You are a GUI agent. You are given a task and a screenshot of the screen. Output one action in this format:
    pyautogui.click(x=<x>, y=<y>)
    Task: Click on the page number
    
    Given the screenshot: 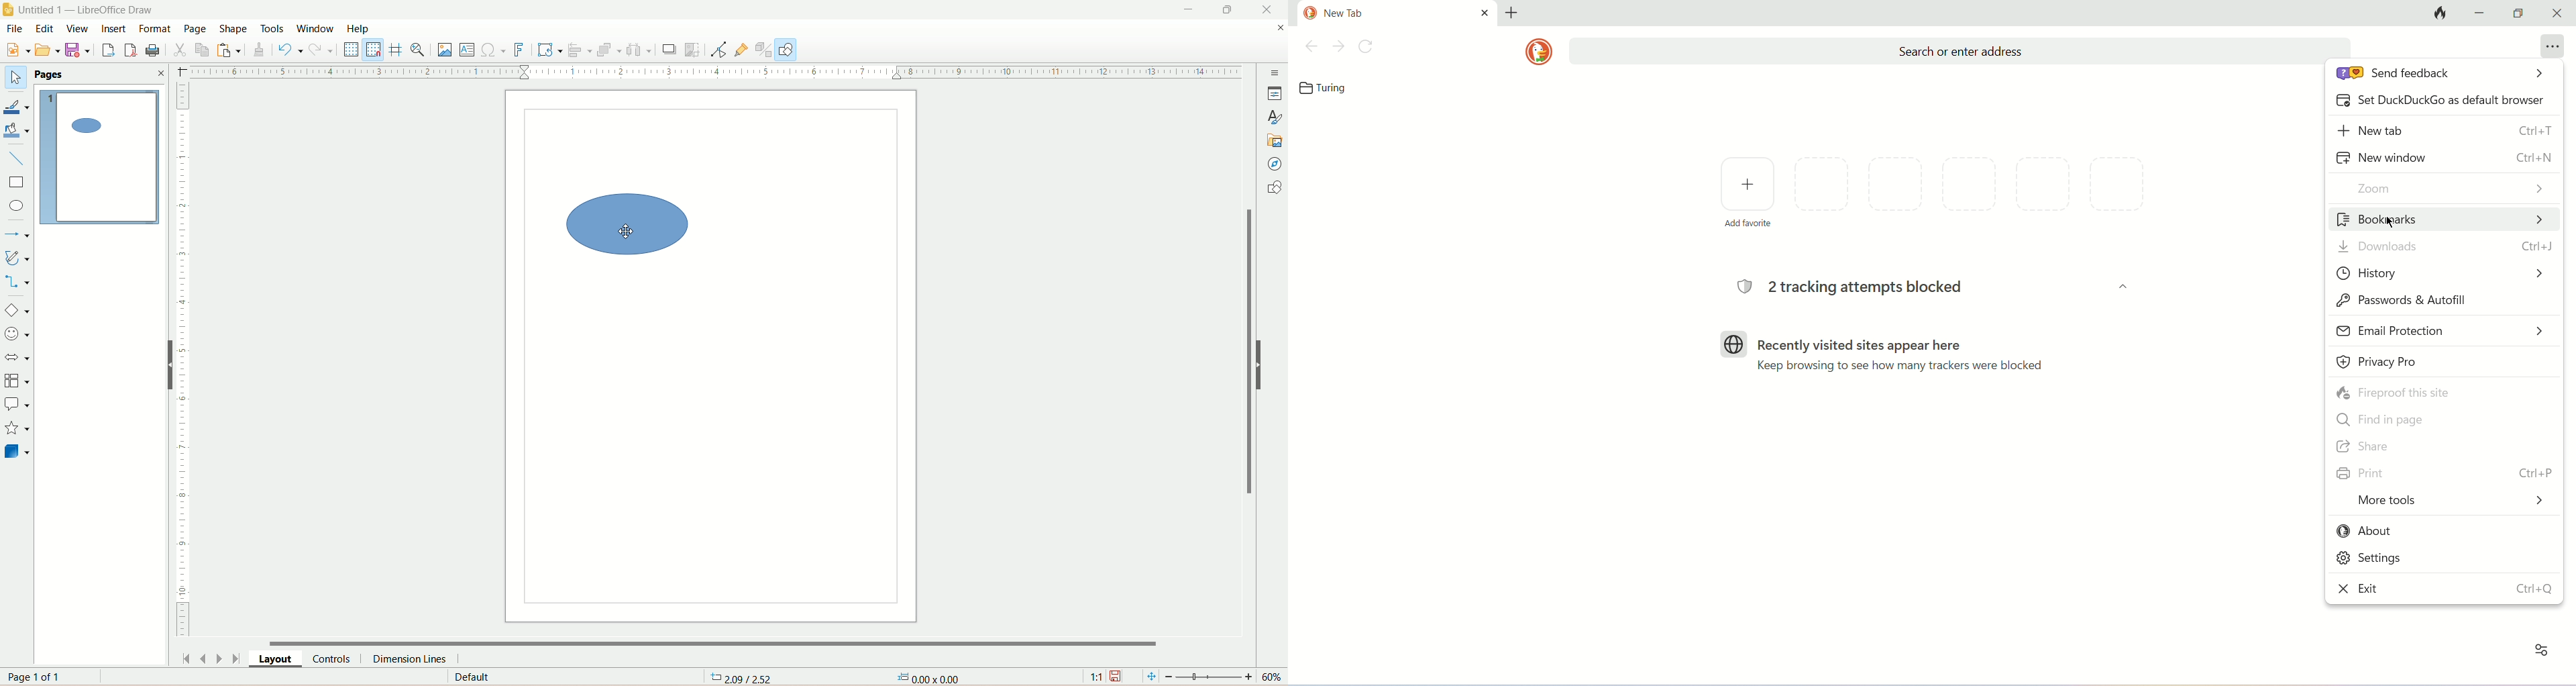 What is the action you would take?
    pyautogui.click(x=39, y=676)
    